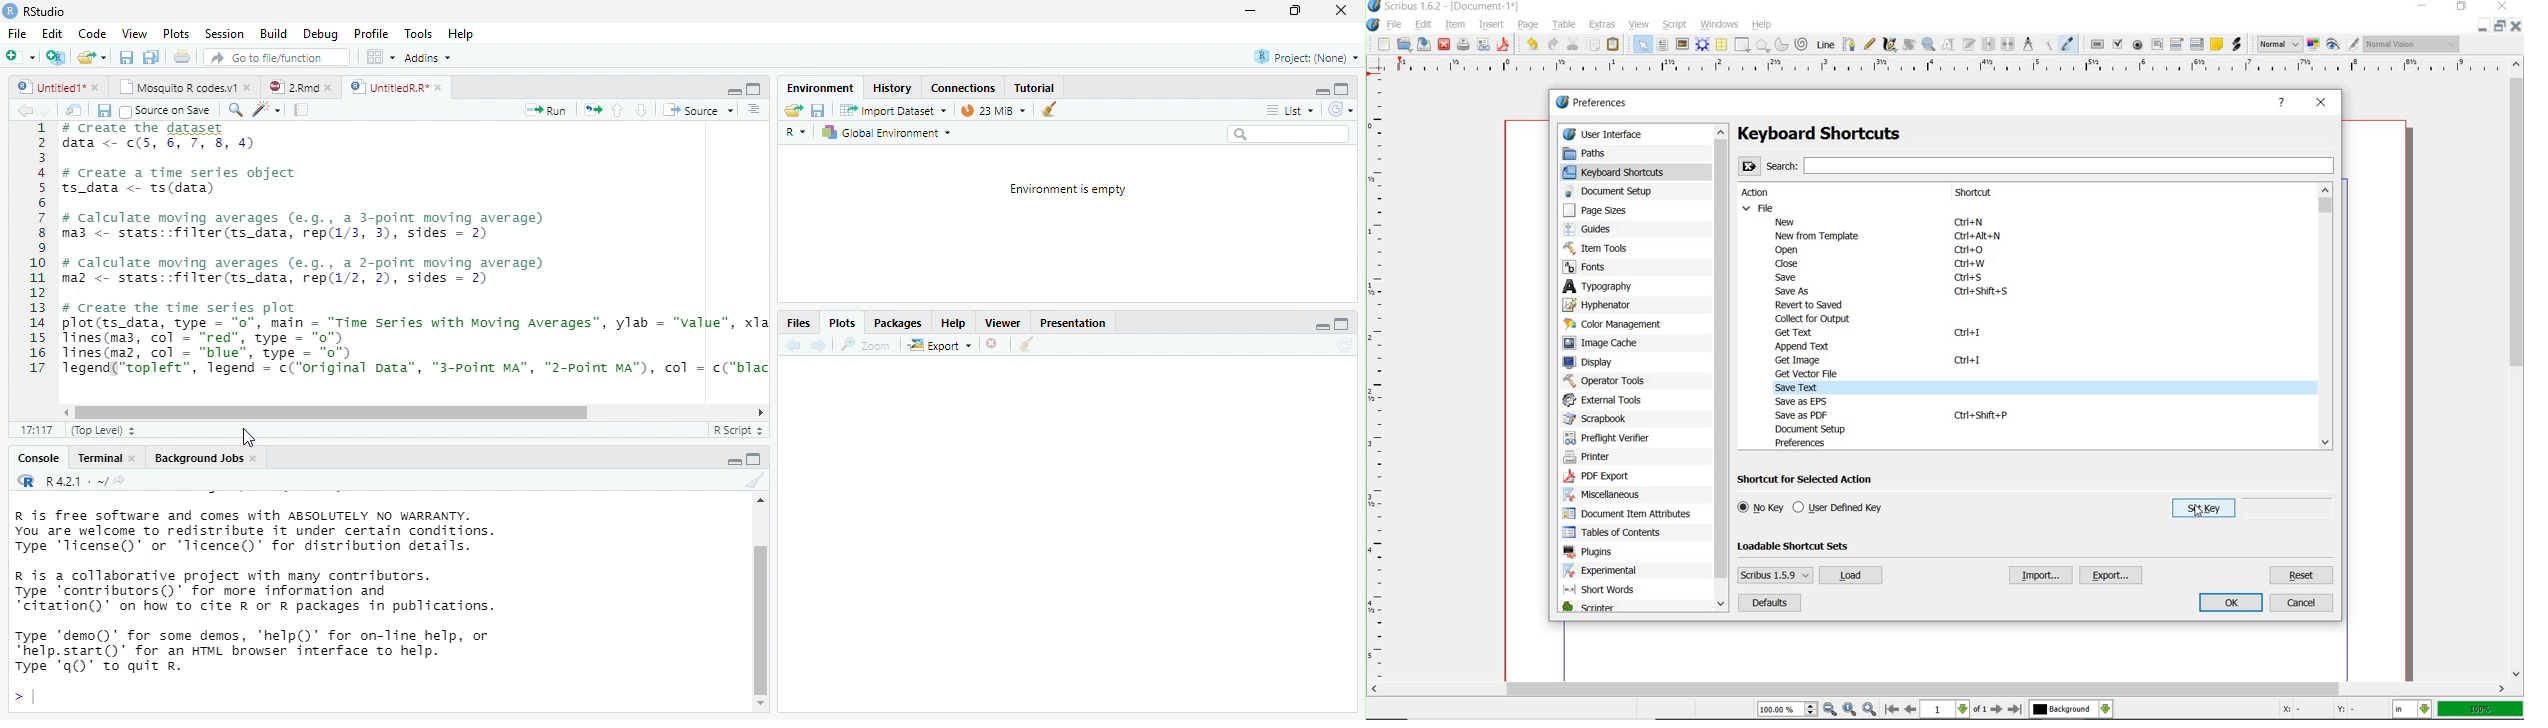 Image resolution: width=2548 pixels, height=728 pixels. I want to click on Edit, so click(52, 33).